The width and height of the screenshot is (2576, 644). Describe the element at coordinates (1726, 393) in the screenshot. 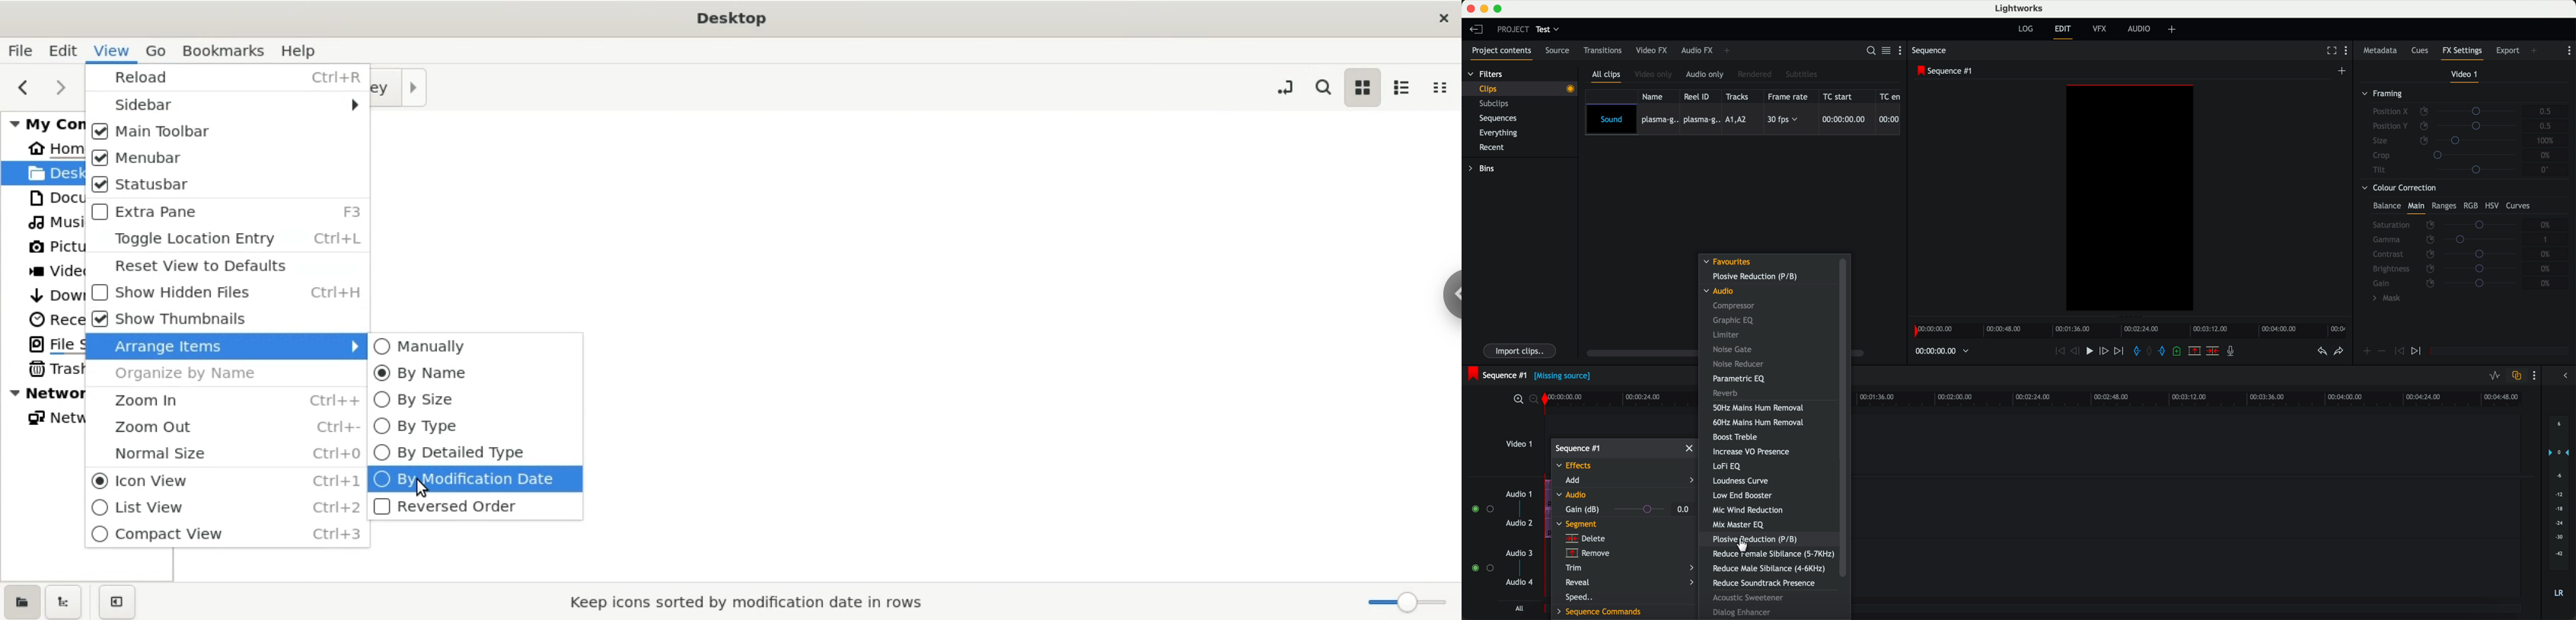

I see `reverb` at that location.